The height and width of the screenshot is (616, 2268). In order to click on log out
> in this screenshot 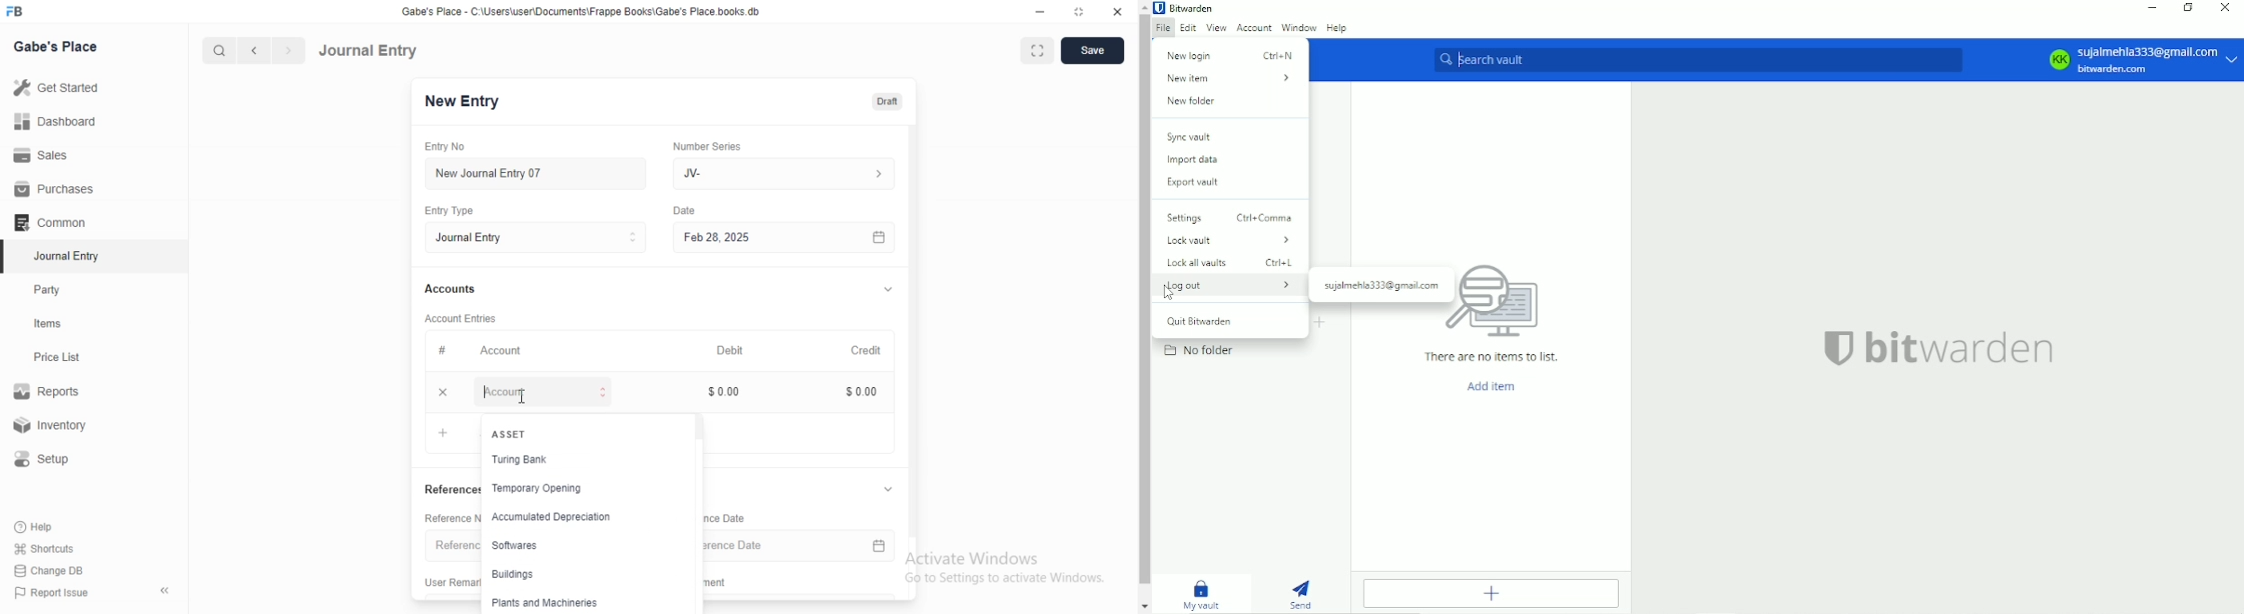, I will do `click(1230, 285)`.